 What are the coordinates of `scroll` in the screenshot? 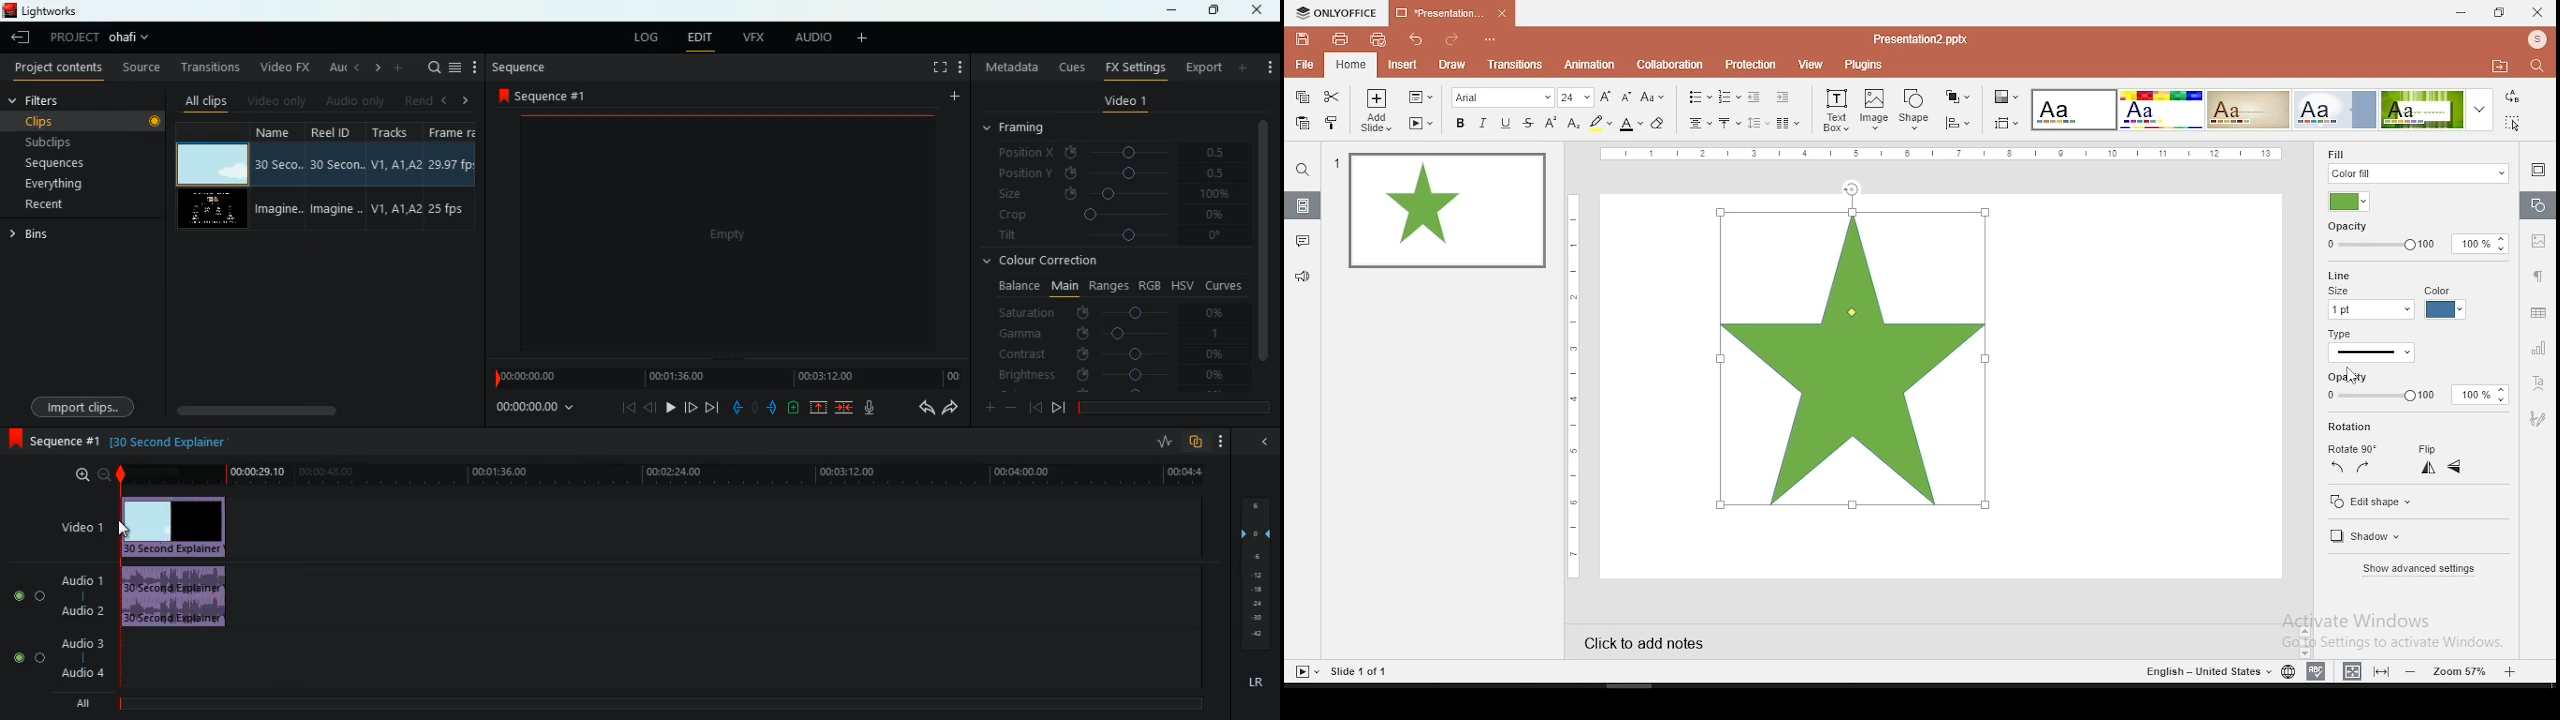 It's located at (323, 410).